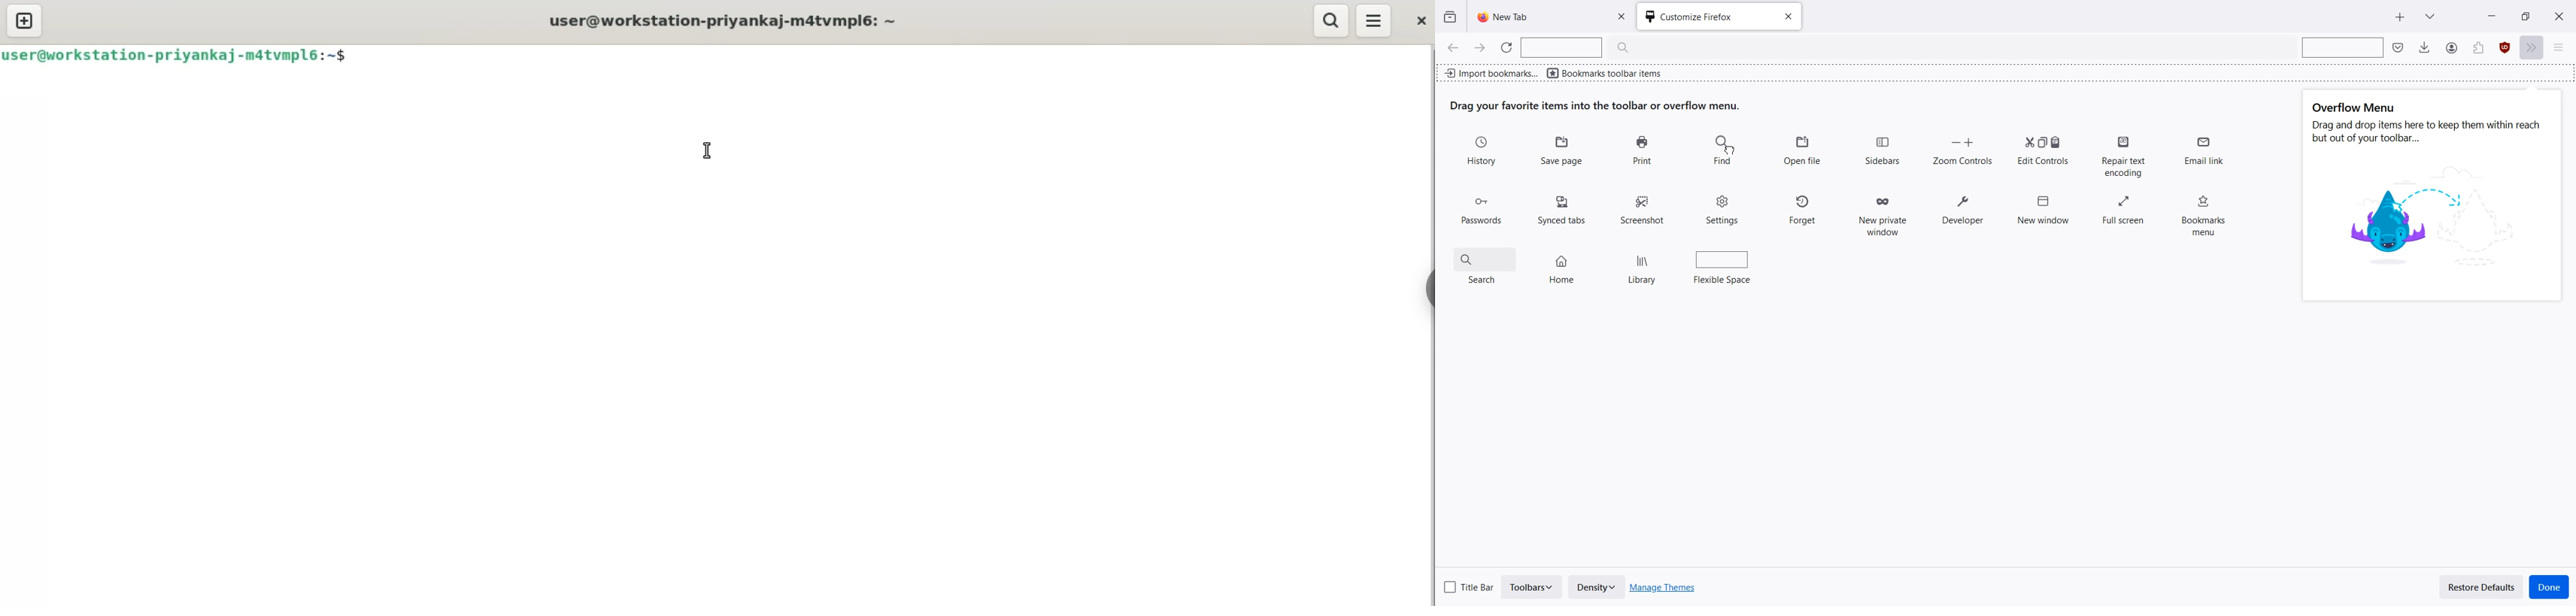  Describe the element at coordinates (1804, 207) in the screenshot. I see `Forget` at that location.